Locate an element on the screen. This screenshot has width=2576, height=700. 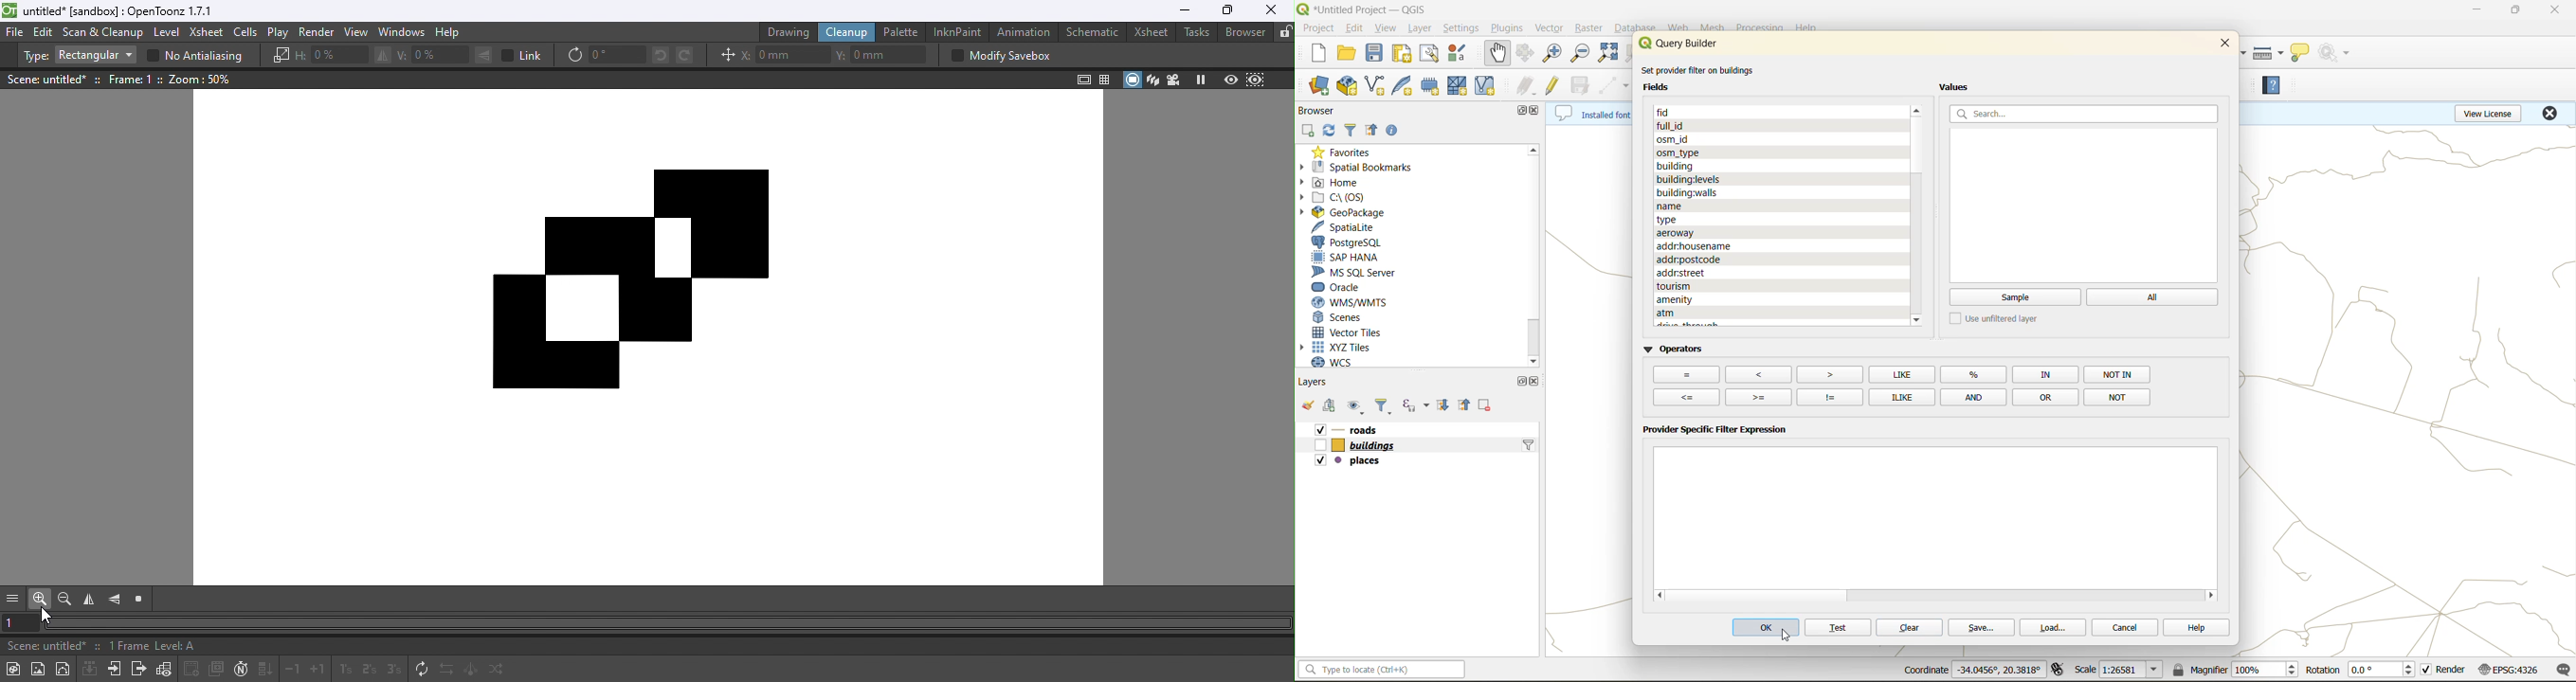
enable properties is located at coordinates (1399, 129).